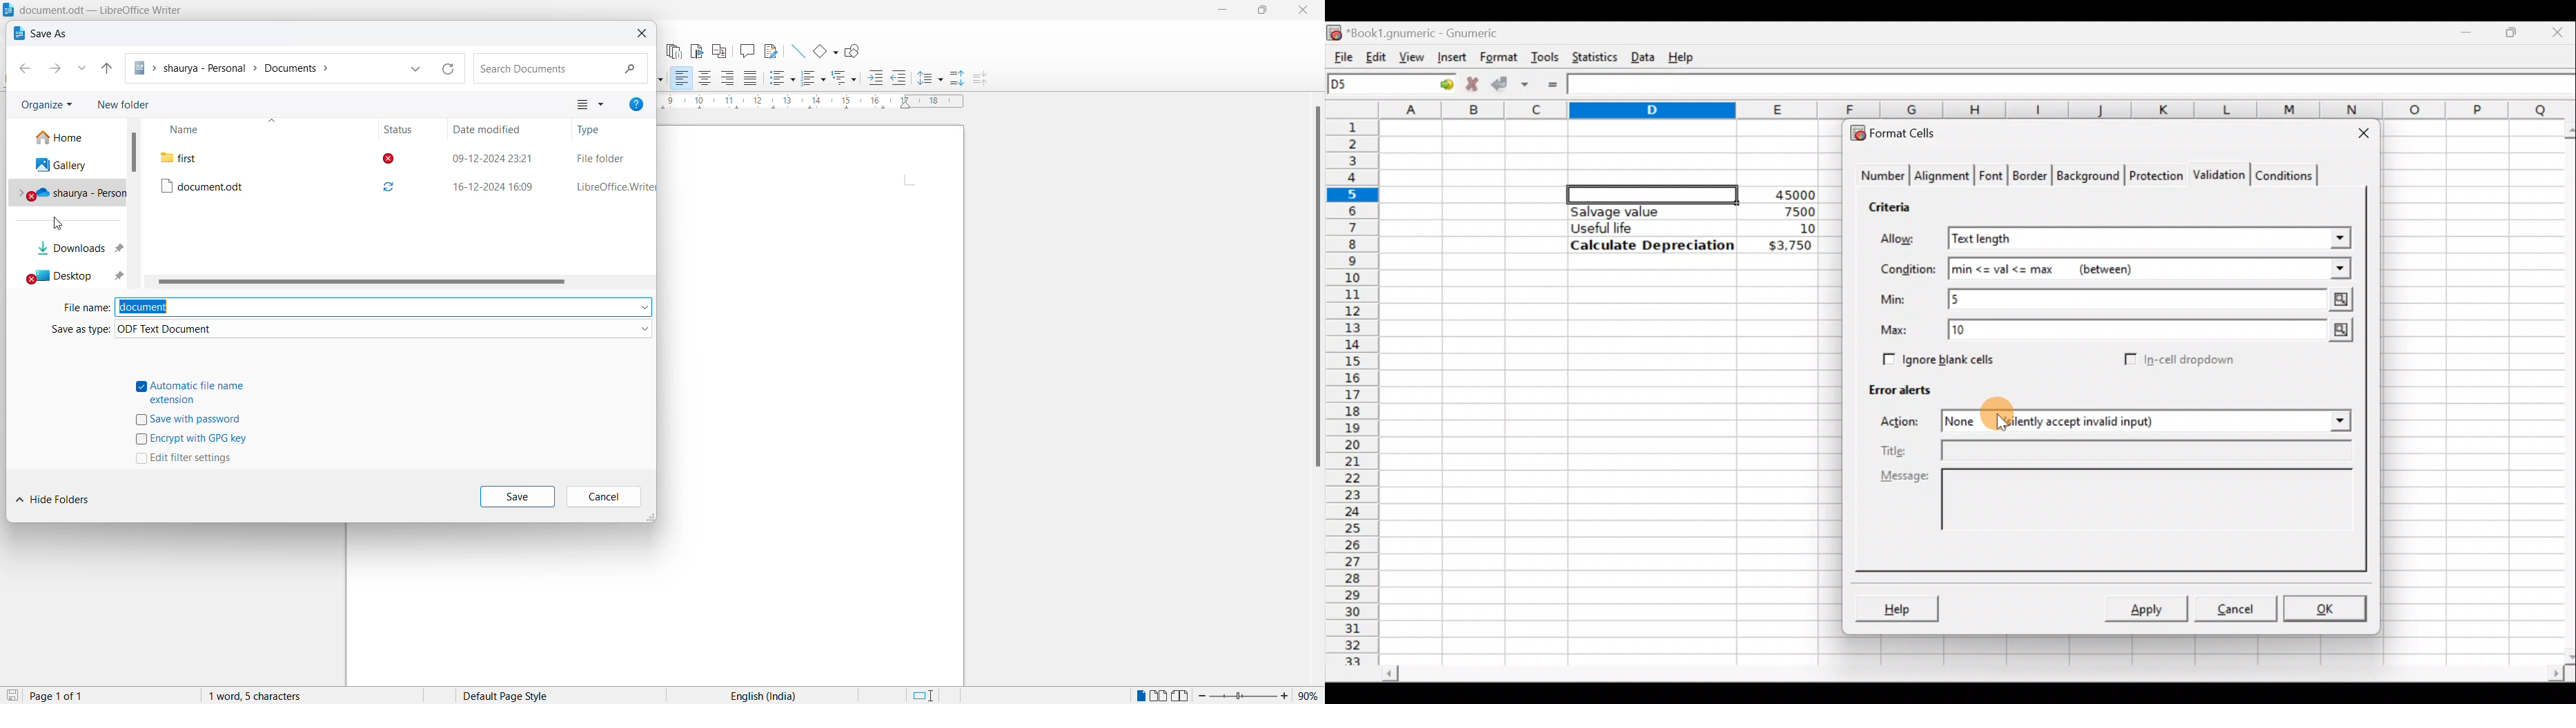 This screenshot has height=728, width=2576. Describe the element at coordinates (812, 79) in the screenshot. I see `Toggle order list` at that location.